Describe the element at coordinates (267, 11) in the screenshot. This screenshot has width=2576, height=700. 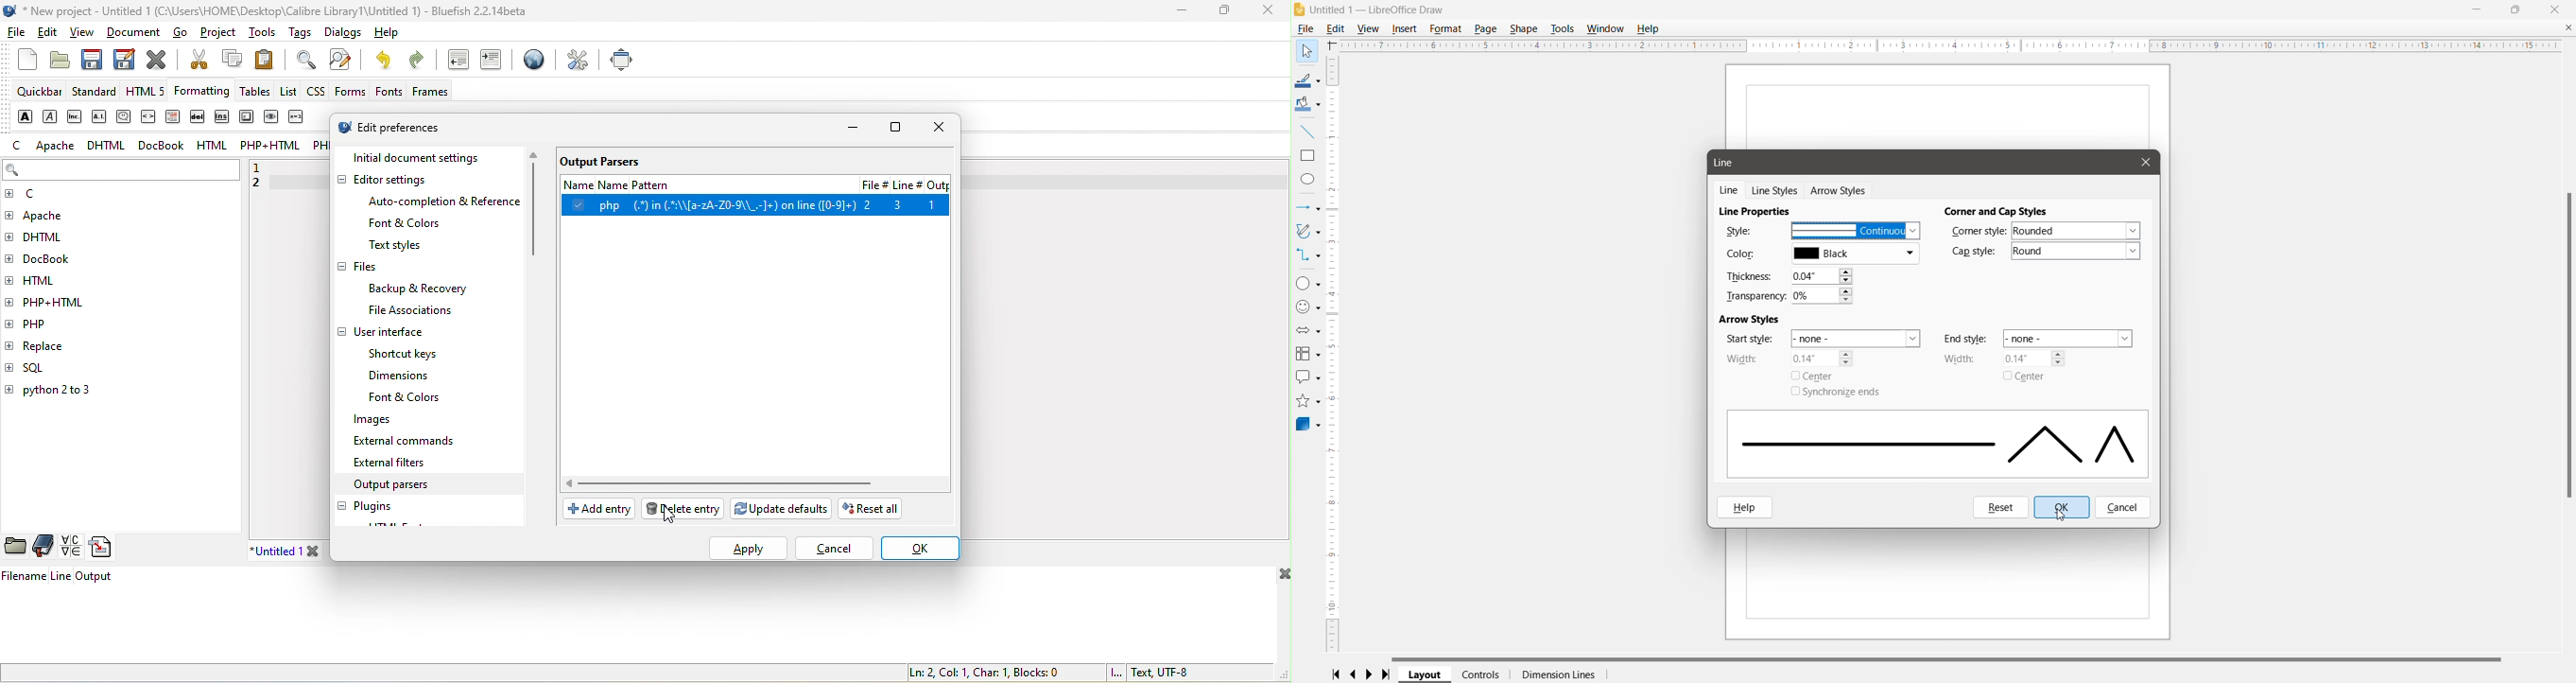
I see `title` at that location.